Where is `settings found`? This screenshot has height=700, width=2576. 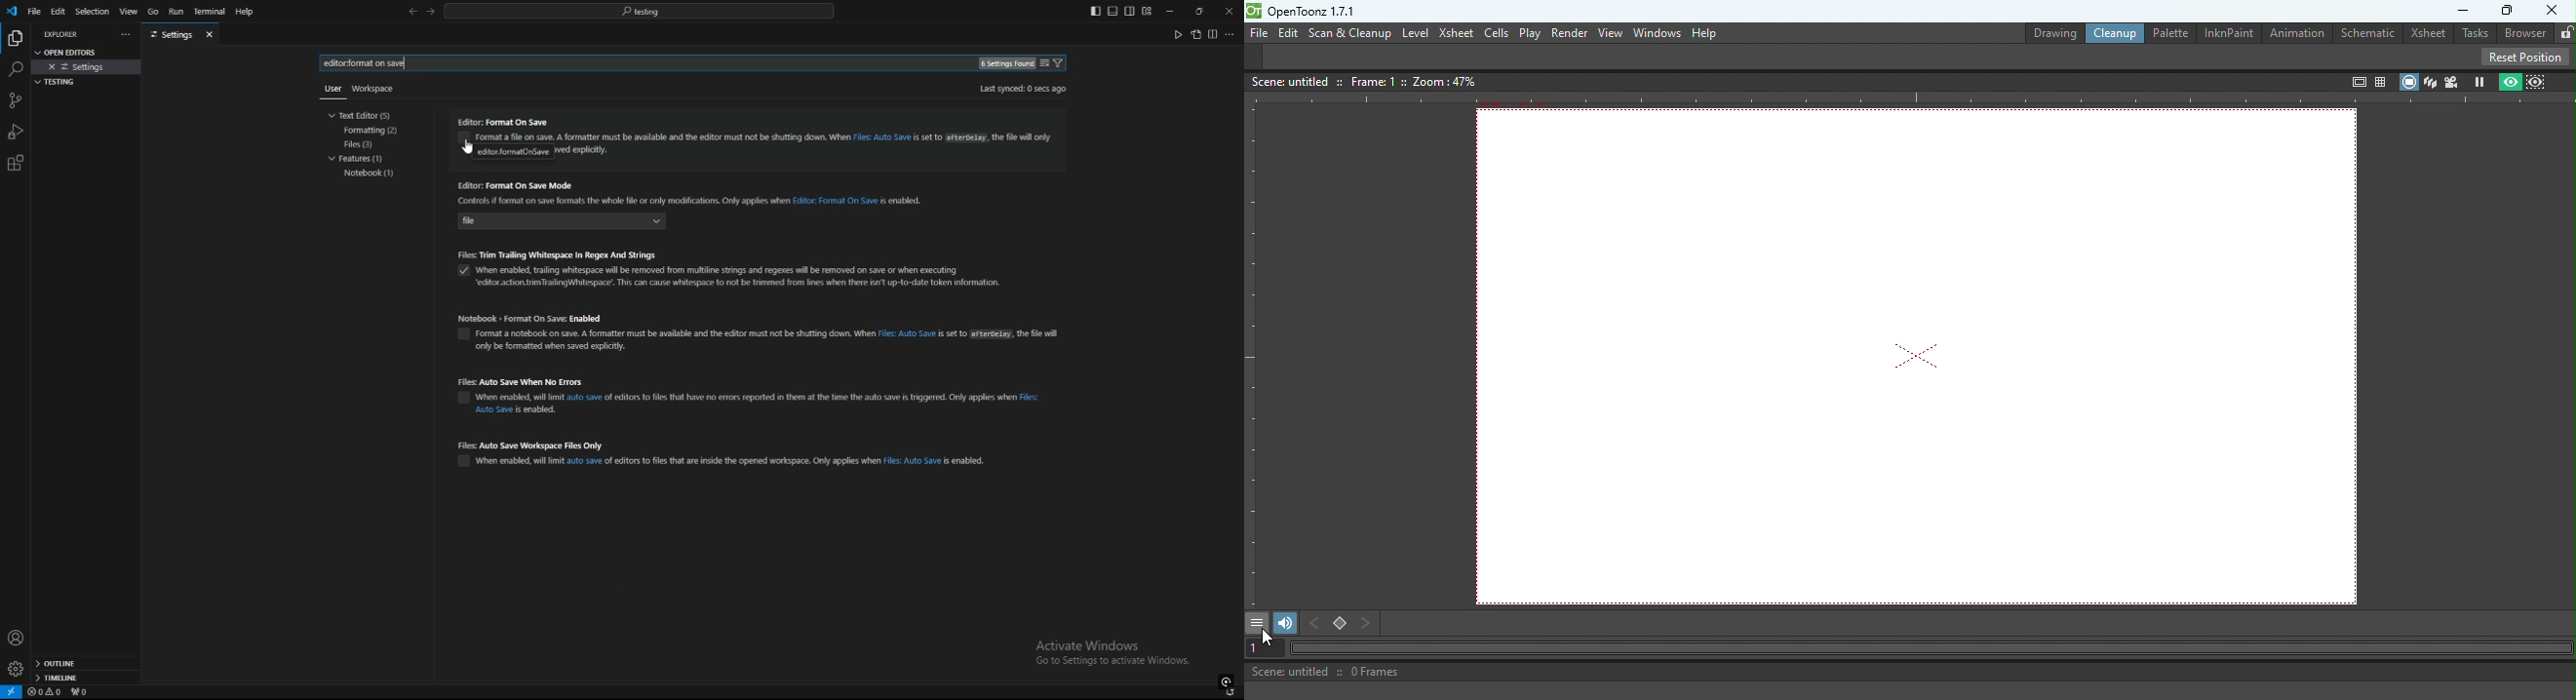
settings found is located at coordinates (1005, 64).